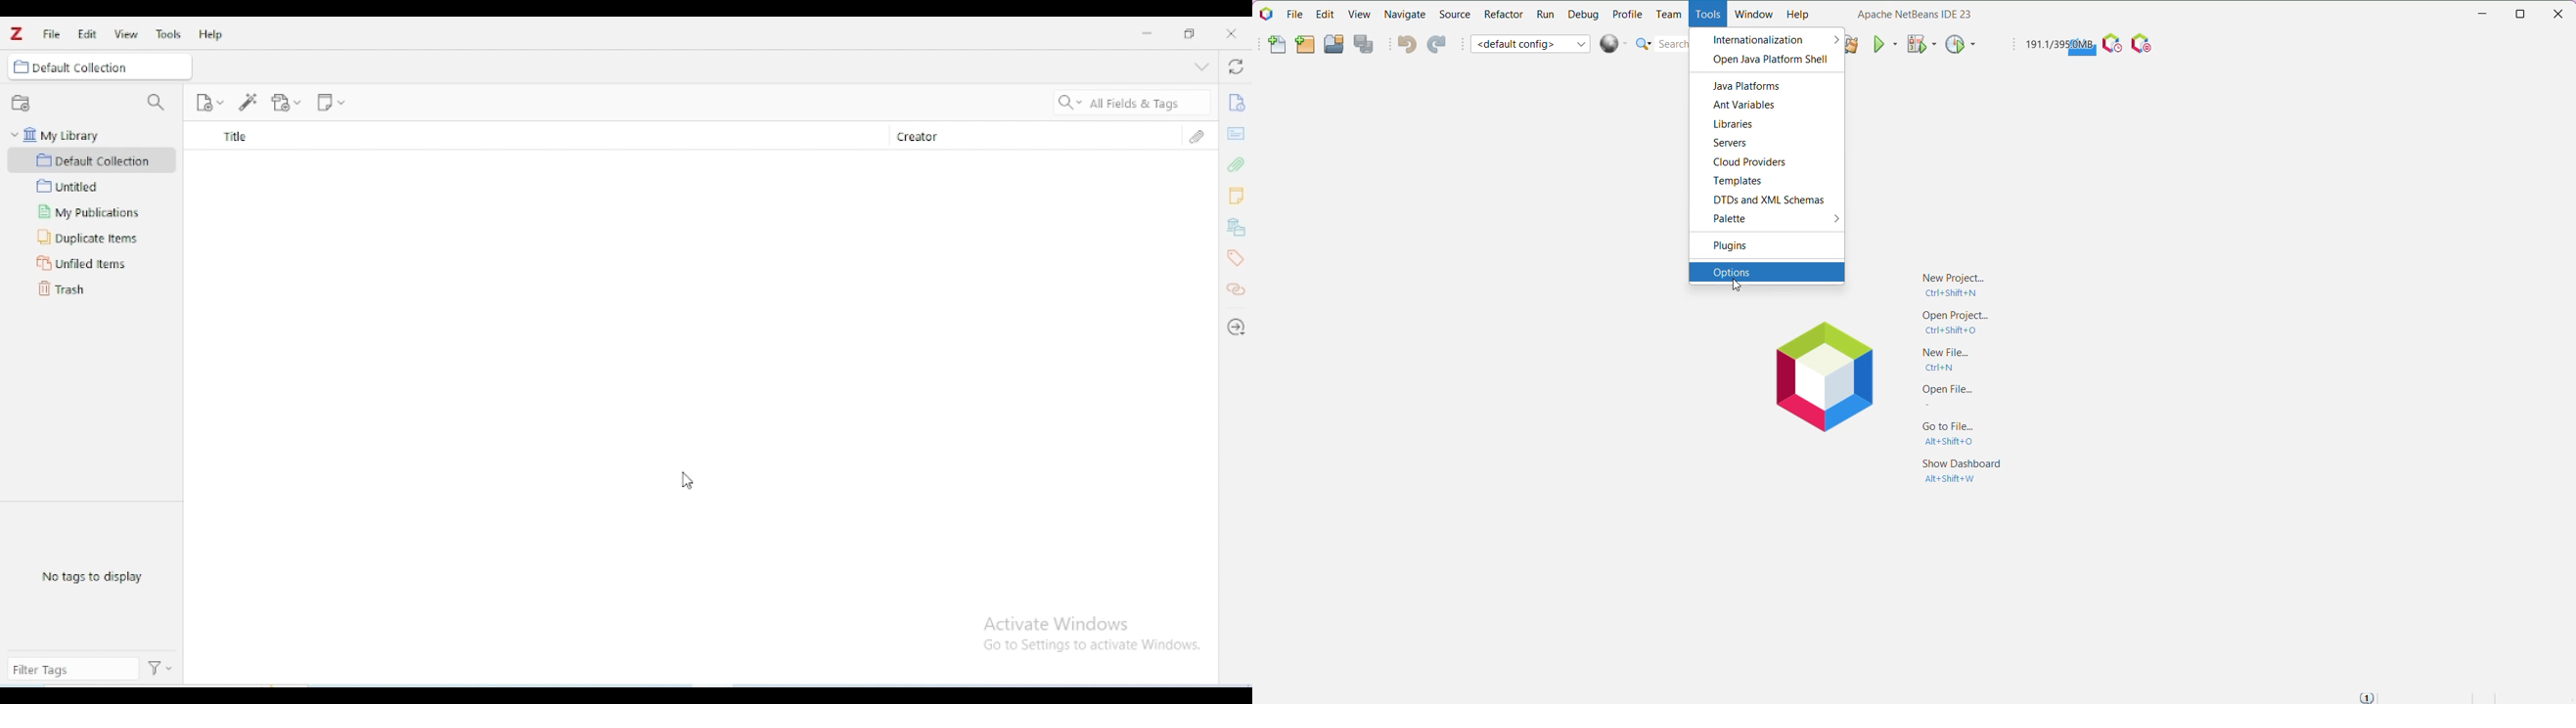 This screenshot has height=728, width=2576. I want to click on Plugins, so click(1741, 246).